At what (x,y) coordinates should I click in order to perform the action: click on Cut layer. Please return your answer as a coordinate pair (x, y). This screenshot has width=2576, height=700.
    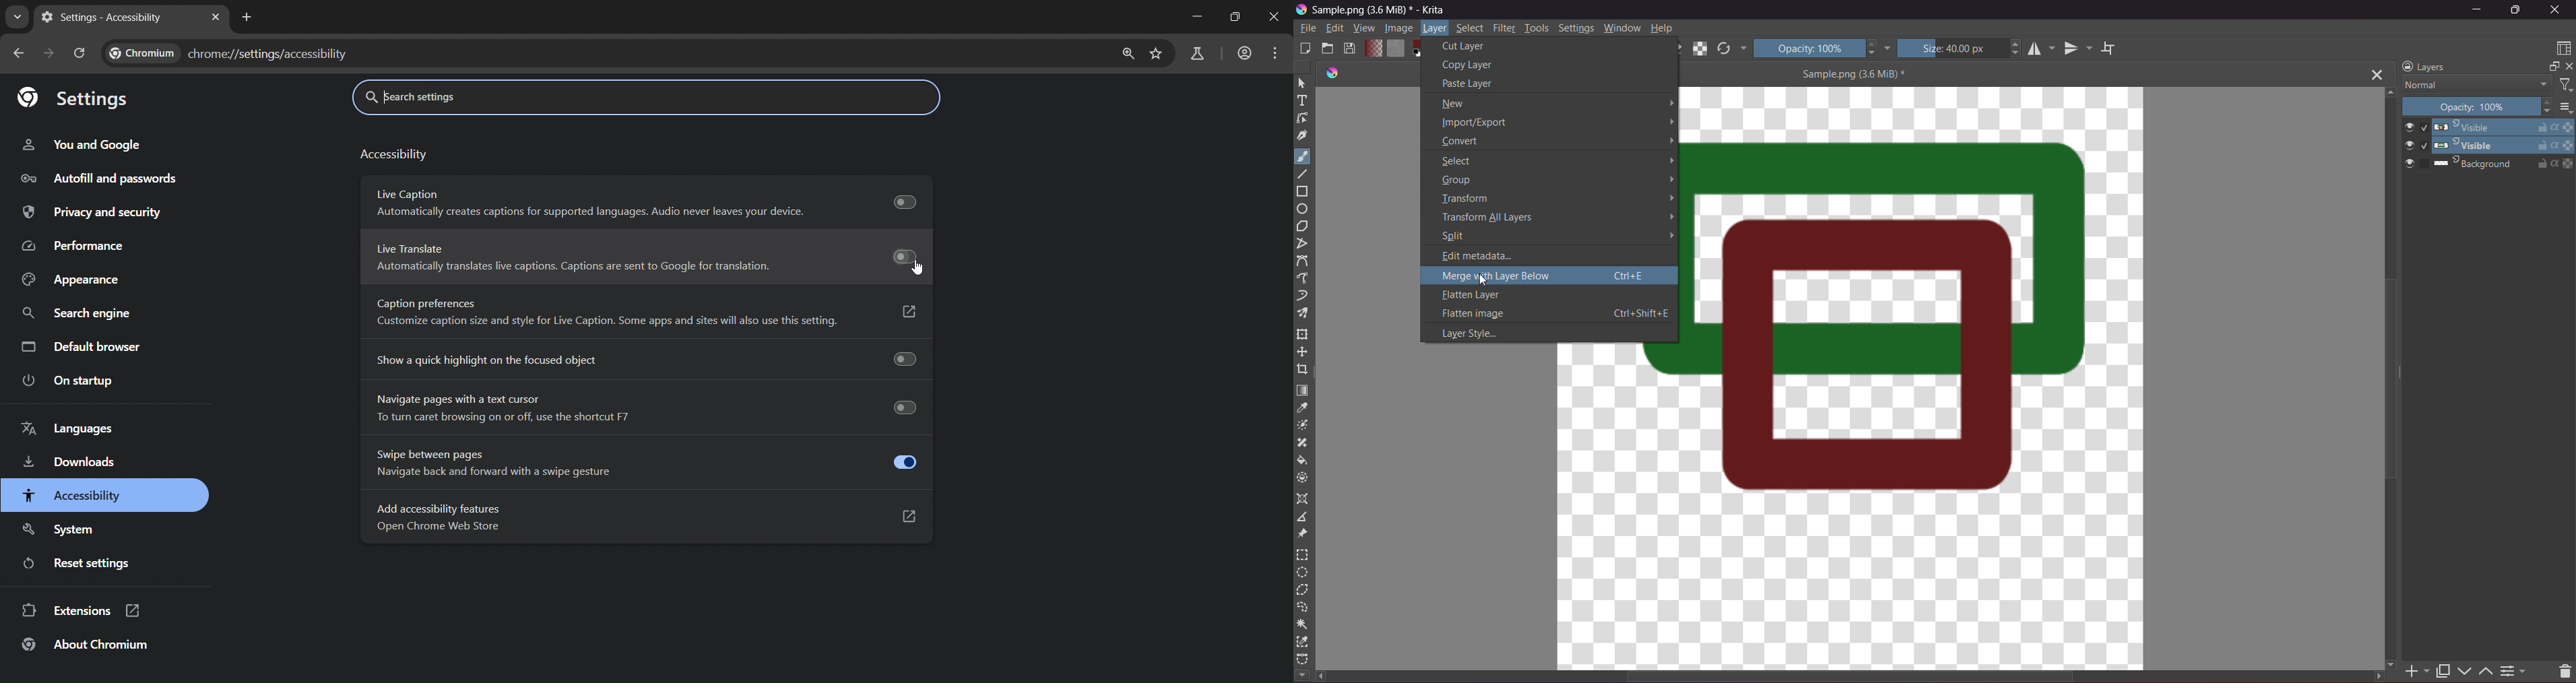
    Looking at the image, I should click on (1551, 46).